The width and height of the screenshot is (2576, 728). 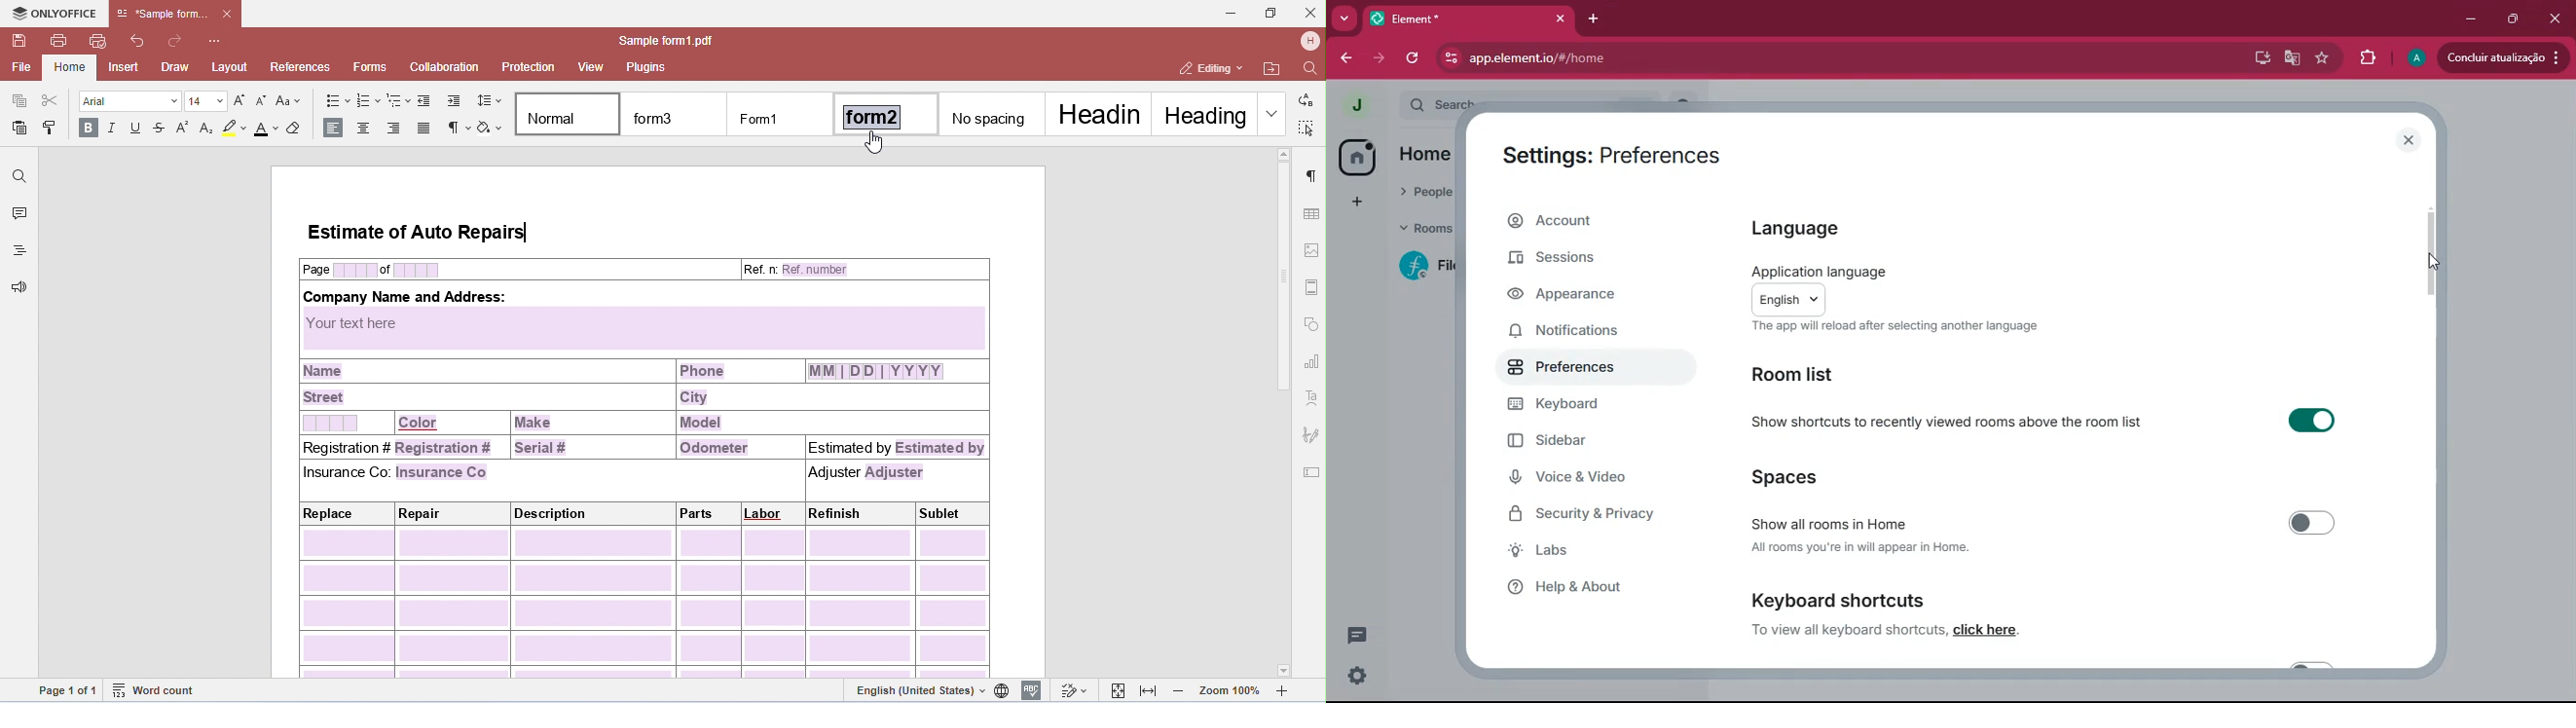 I want to click on favourite, so click(x=2325, y=59).